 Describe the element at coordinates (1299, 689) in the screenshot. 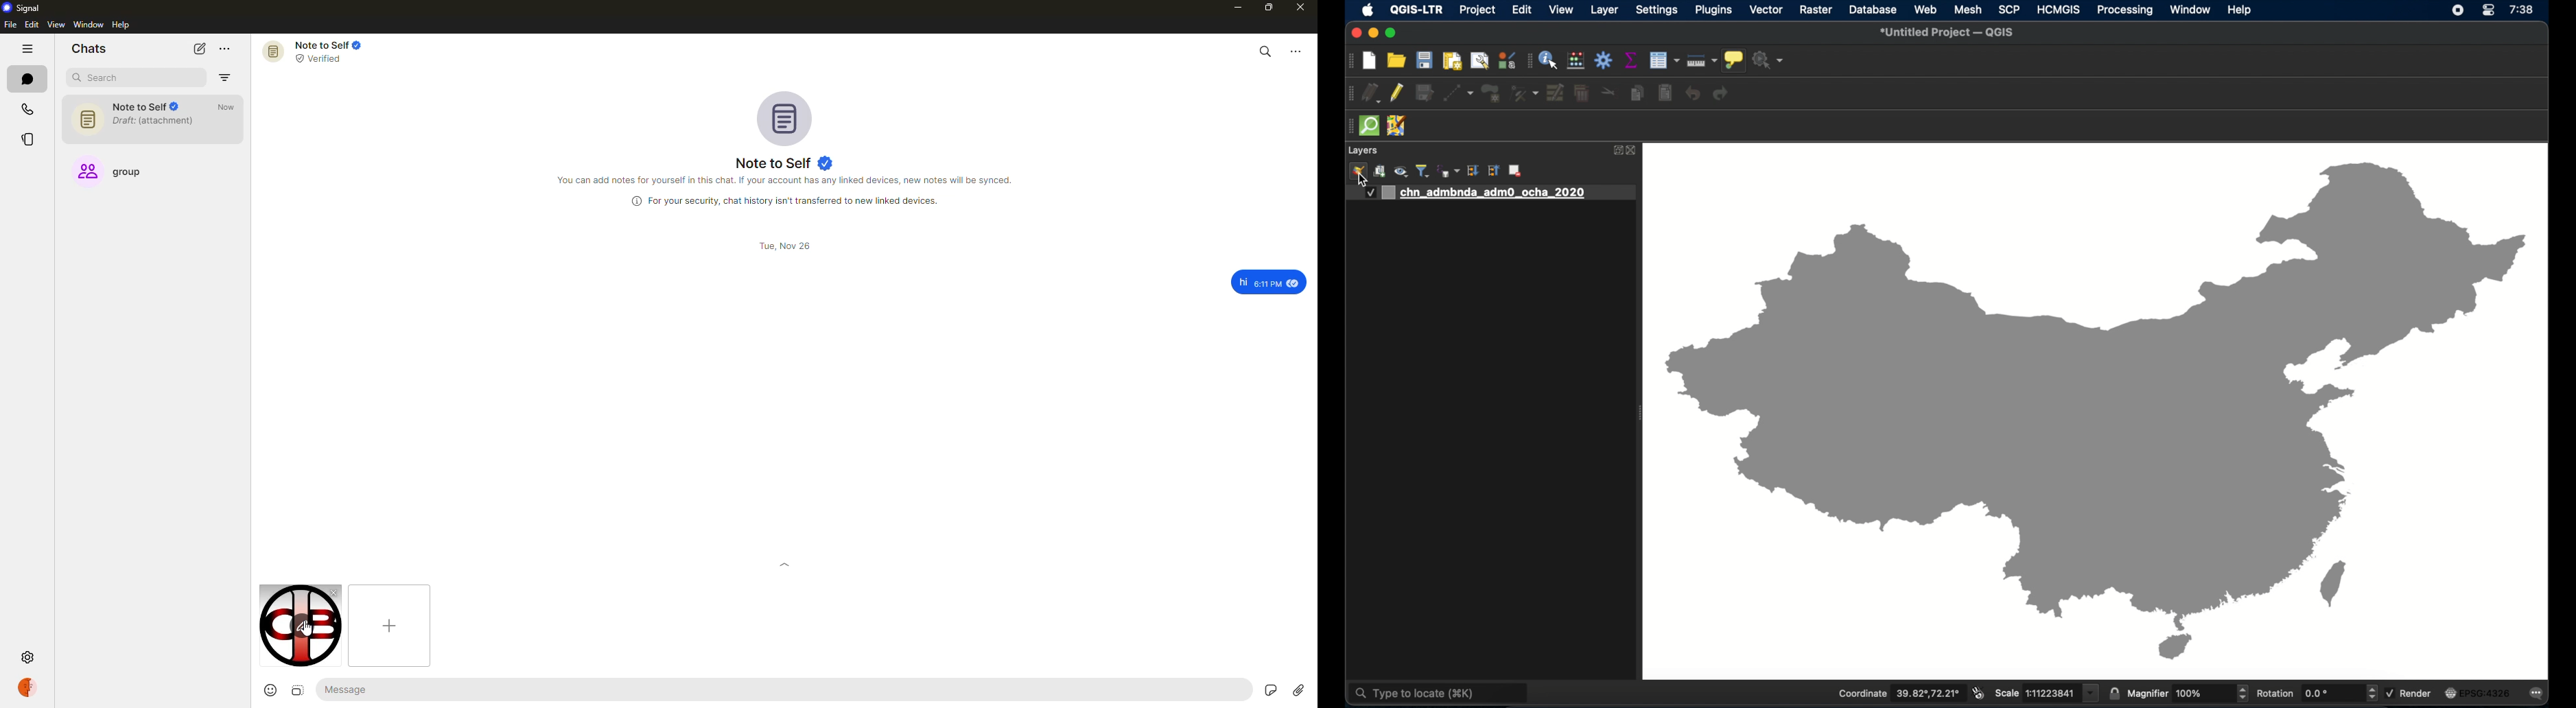

I see `attach` at that location.